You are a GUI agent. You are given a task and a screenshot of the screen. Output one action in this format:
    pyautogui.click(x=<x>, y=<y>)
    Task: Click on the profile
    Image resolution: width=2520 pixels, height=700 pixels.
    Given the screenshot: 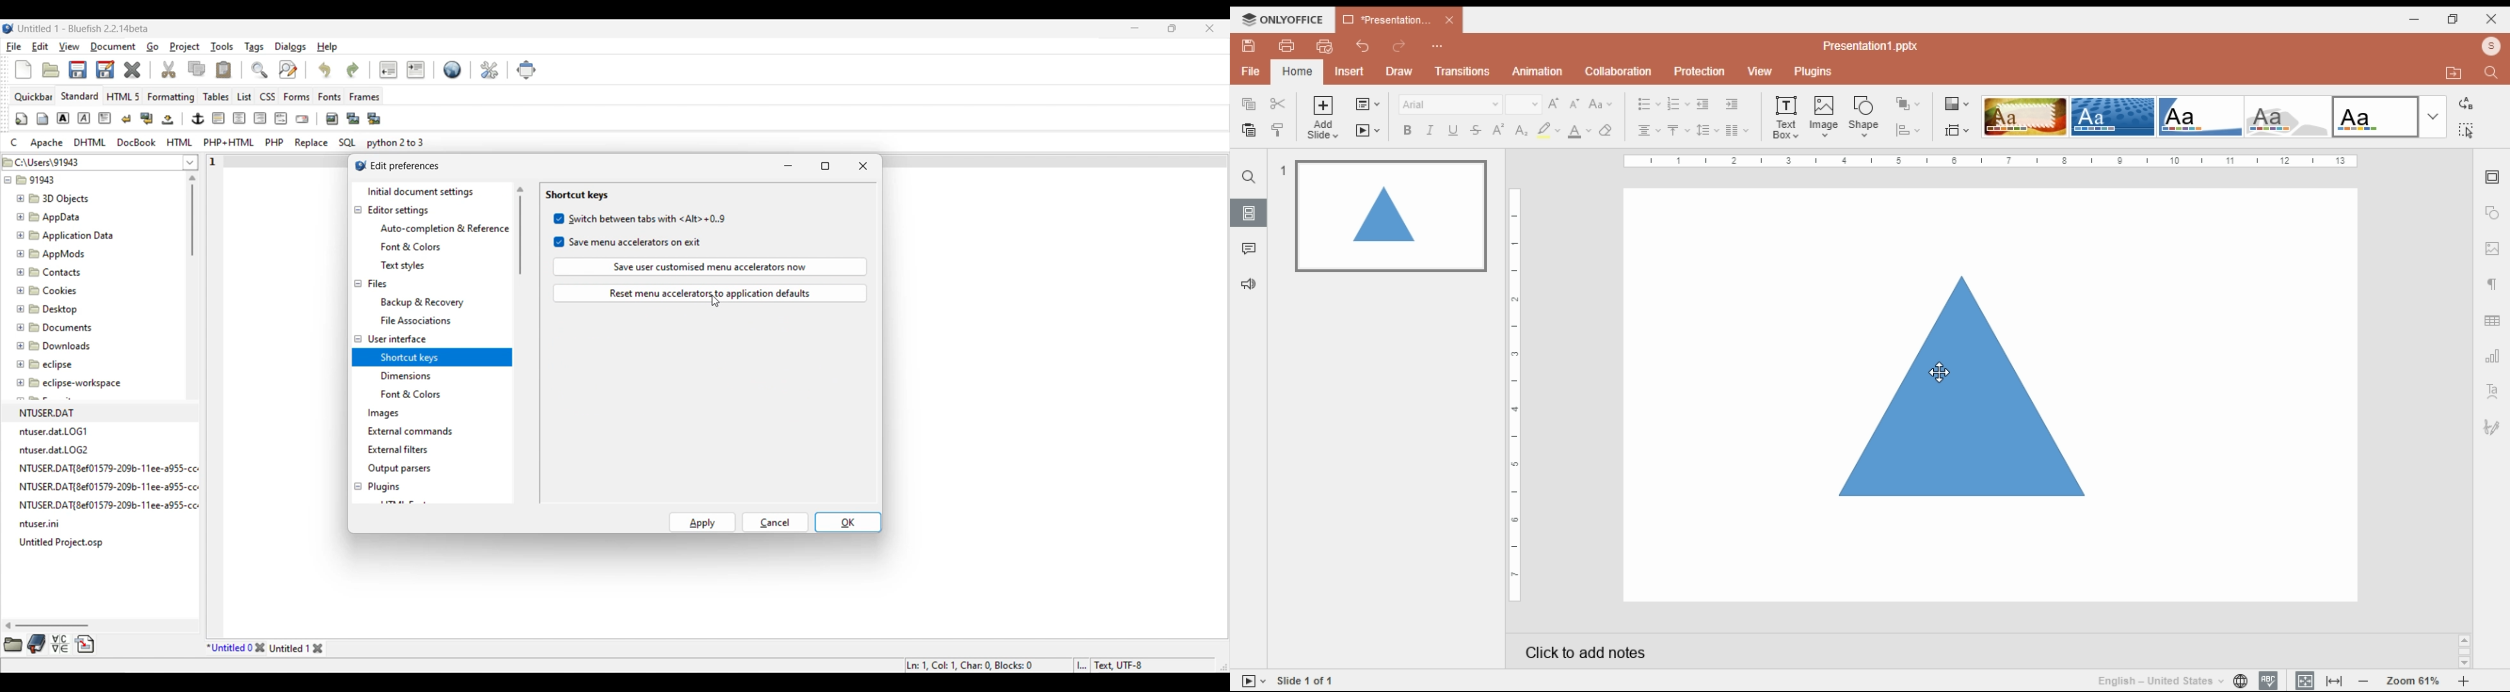 What is the action you would take?
    pyautogui.click(x=2492, y=46)
    